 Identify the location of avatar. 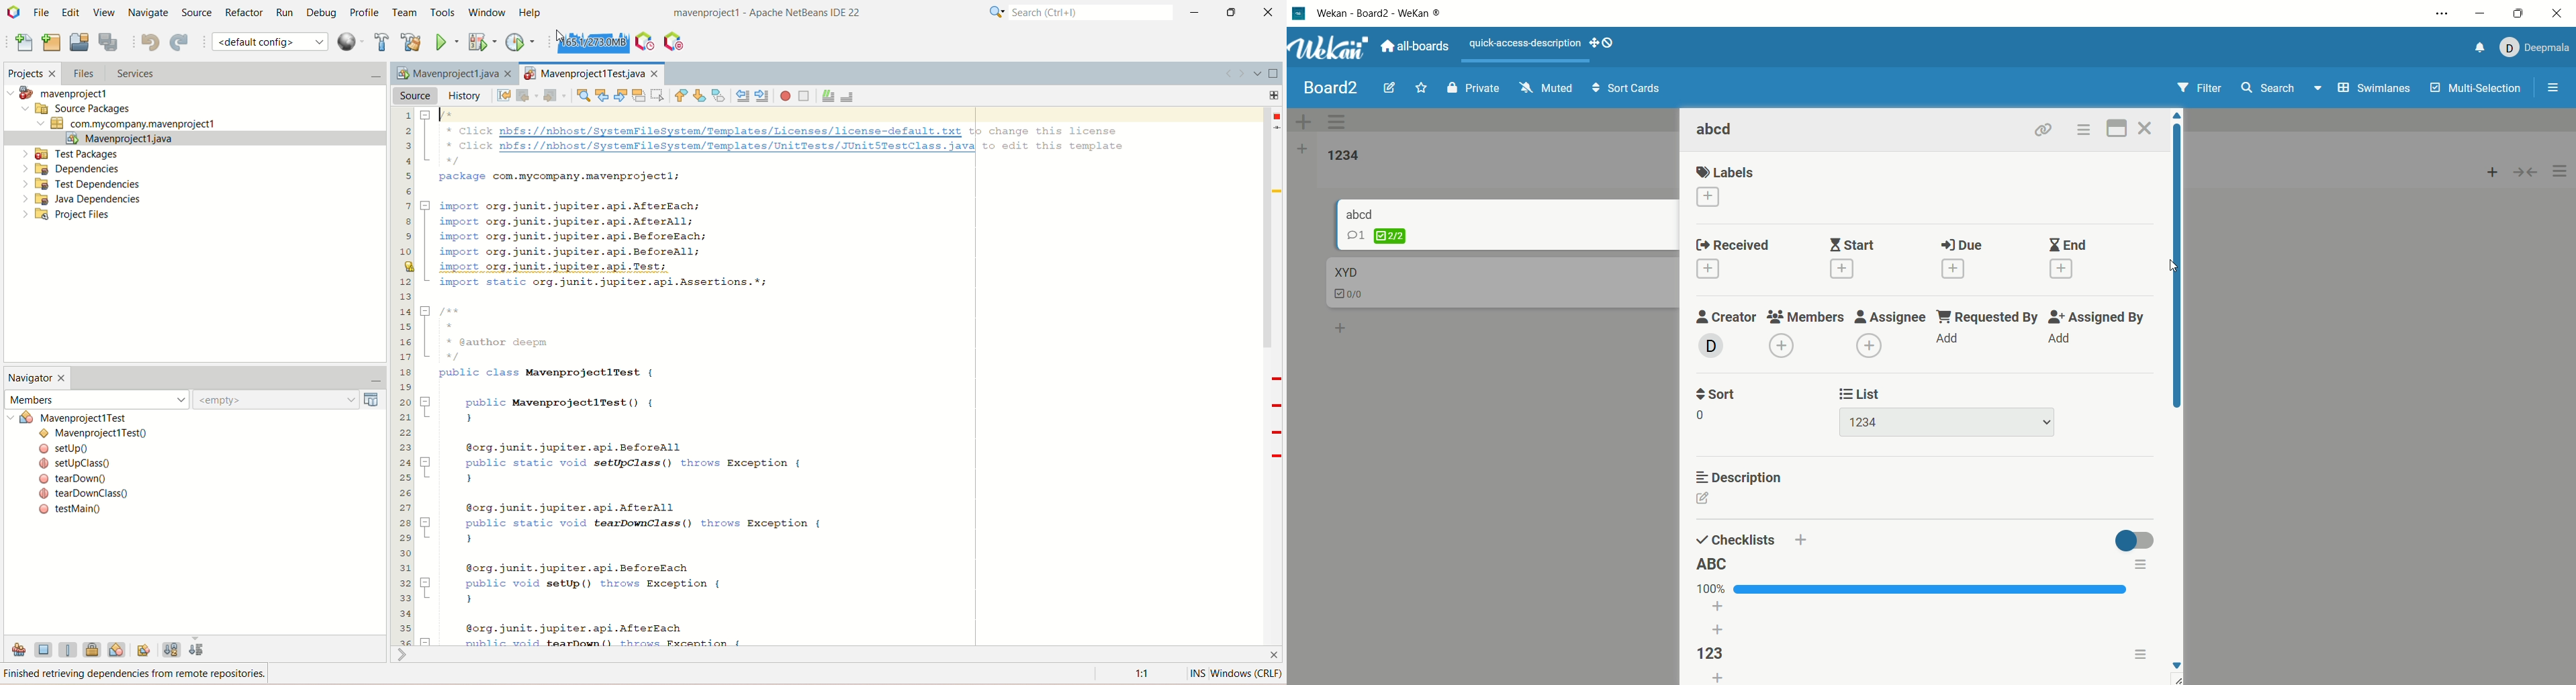
(1712, 345).